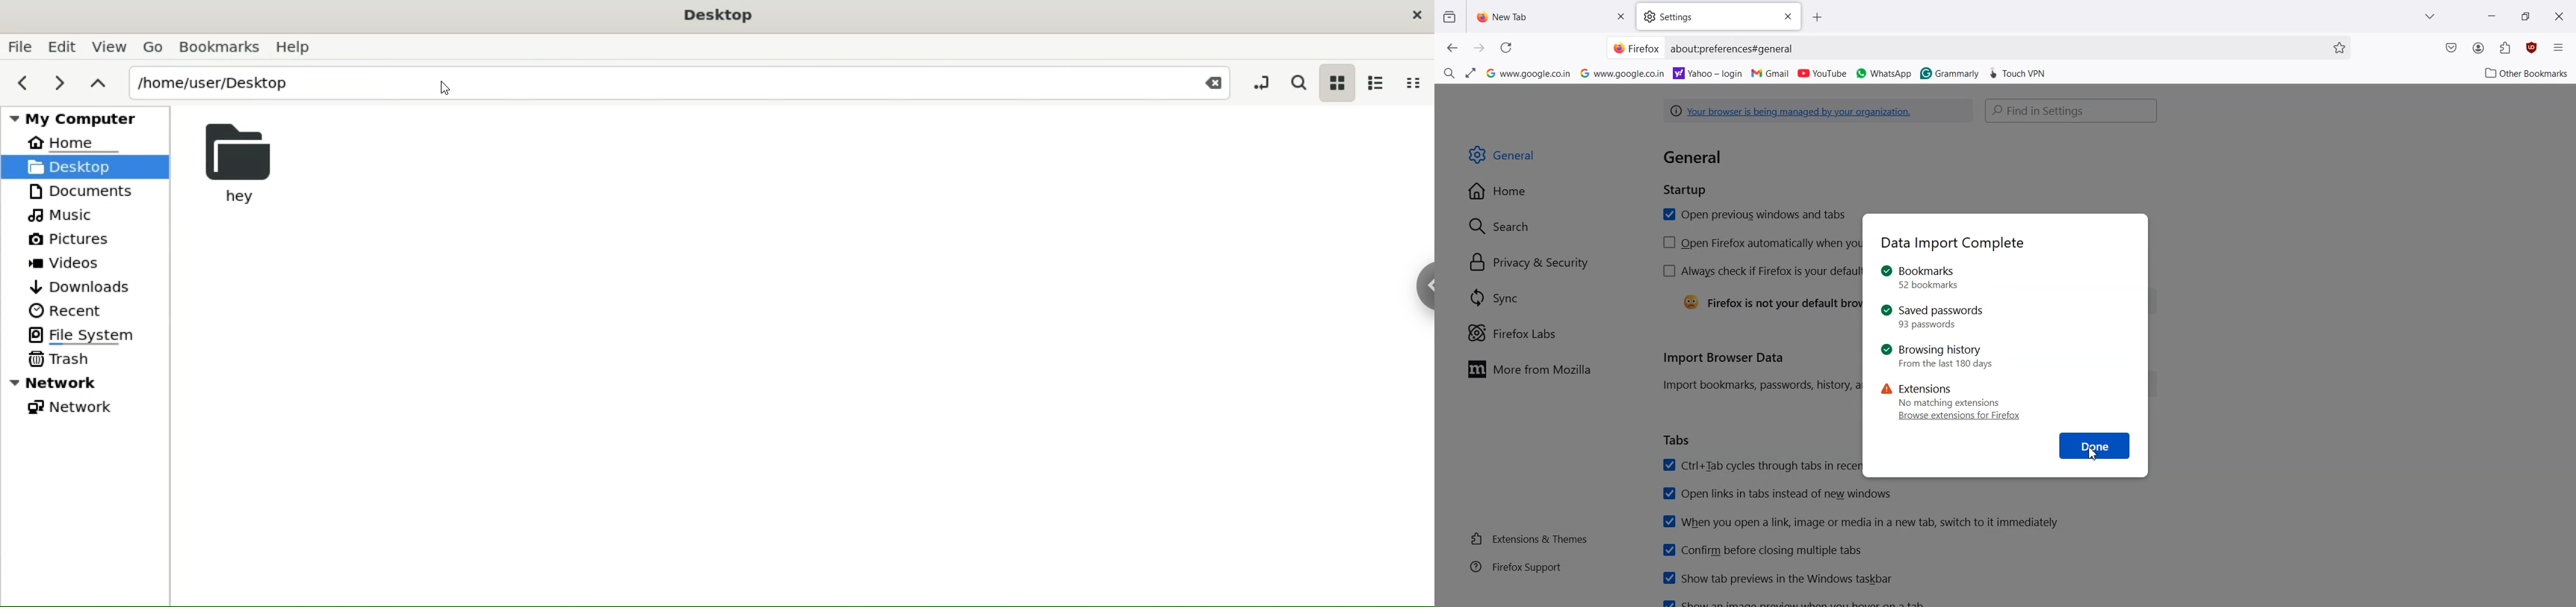 The height and width of the screenshot is (616, 2576). I want to click on Save to pocket, so click(2451, 49).